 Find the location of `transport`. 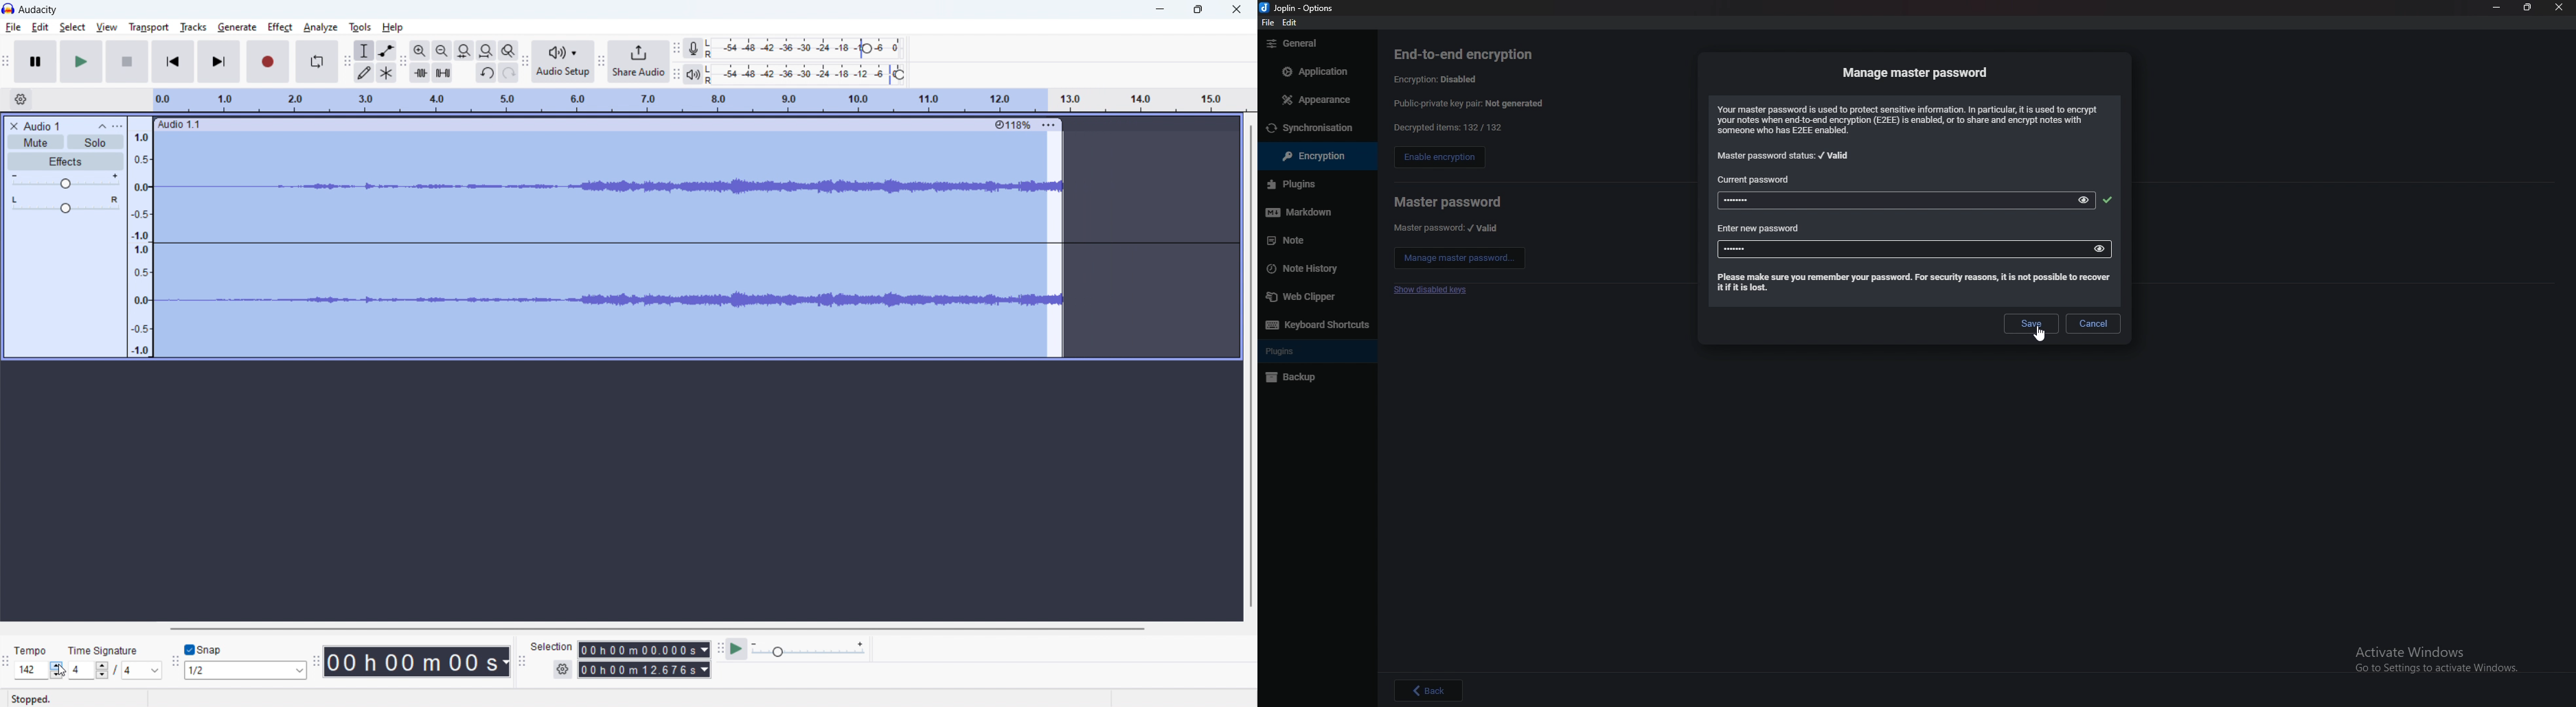

transport is located at coordinates (148, 27).